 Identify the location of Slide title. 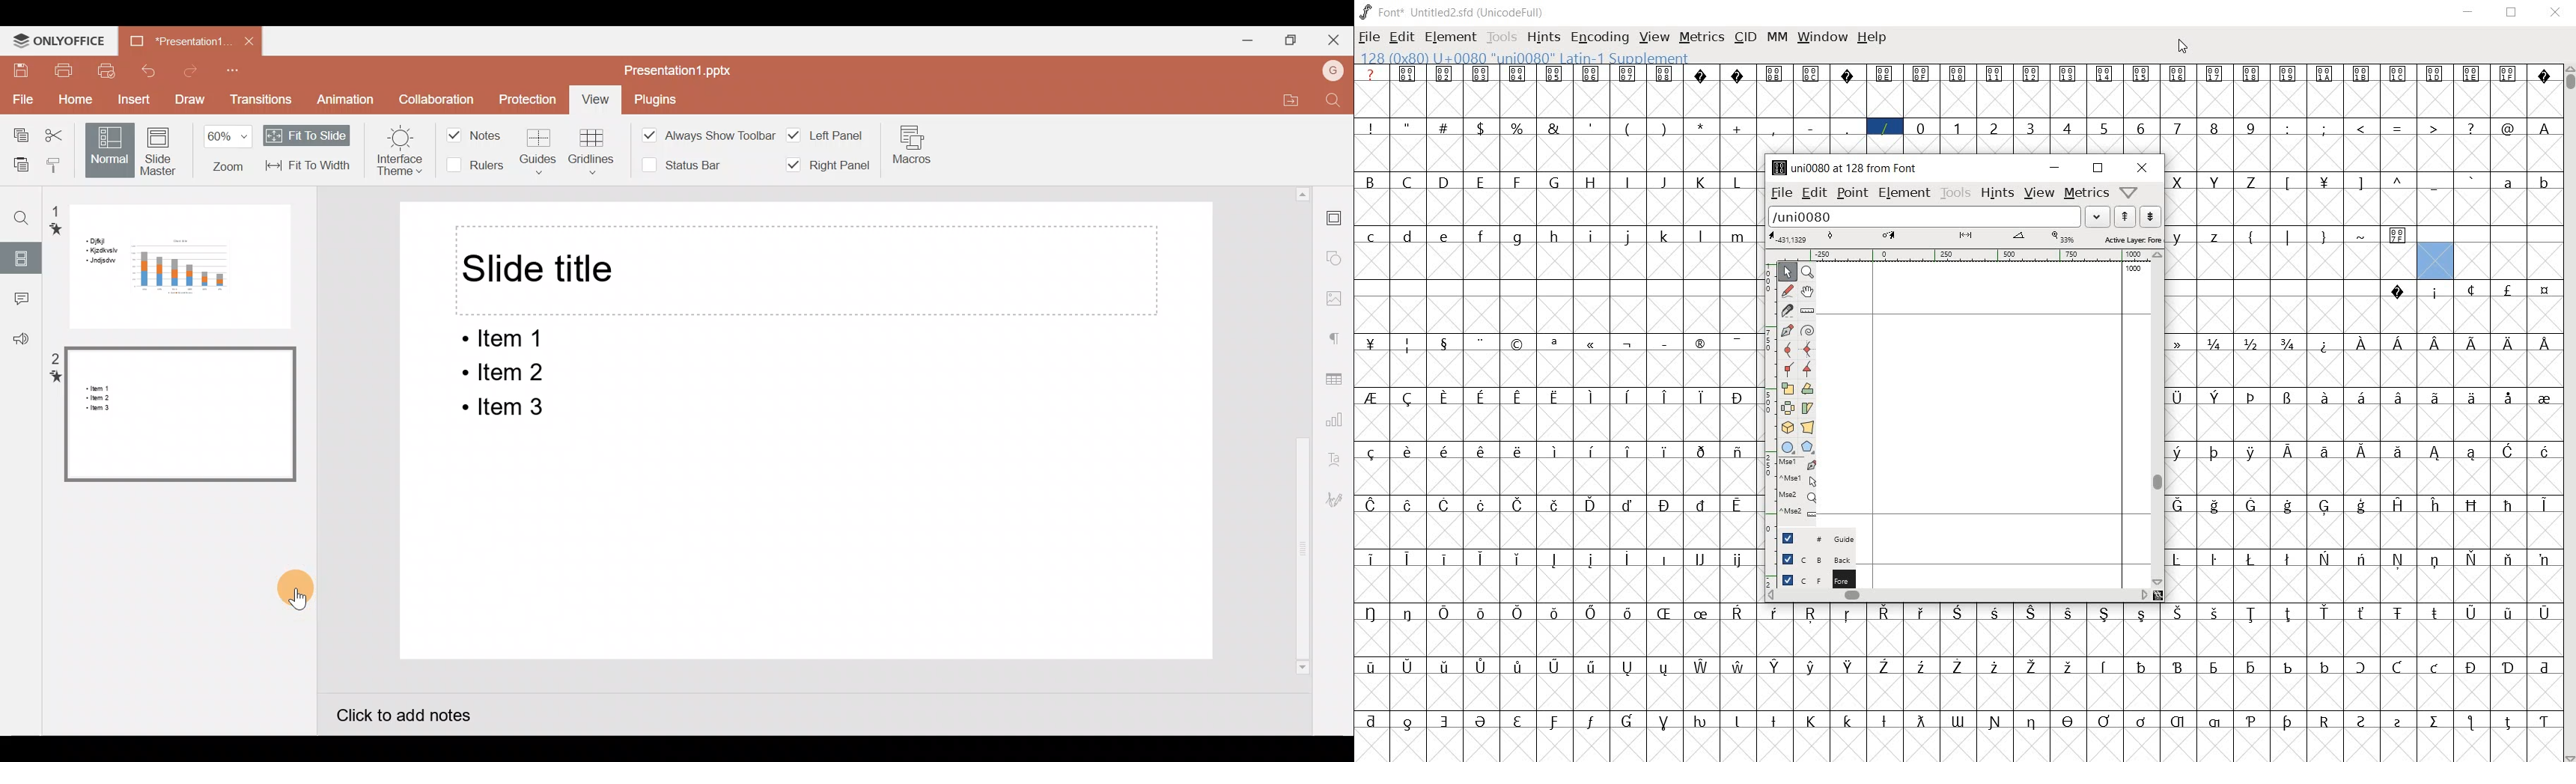
(541, 270).